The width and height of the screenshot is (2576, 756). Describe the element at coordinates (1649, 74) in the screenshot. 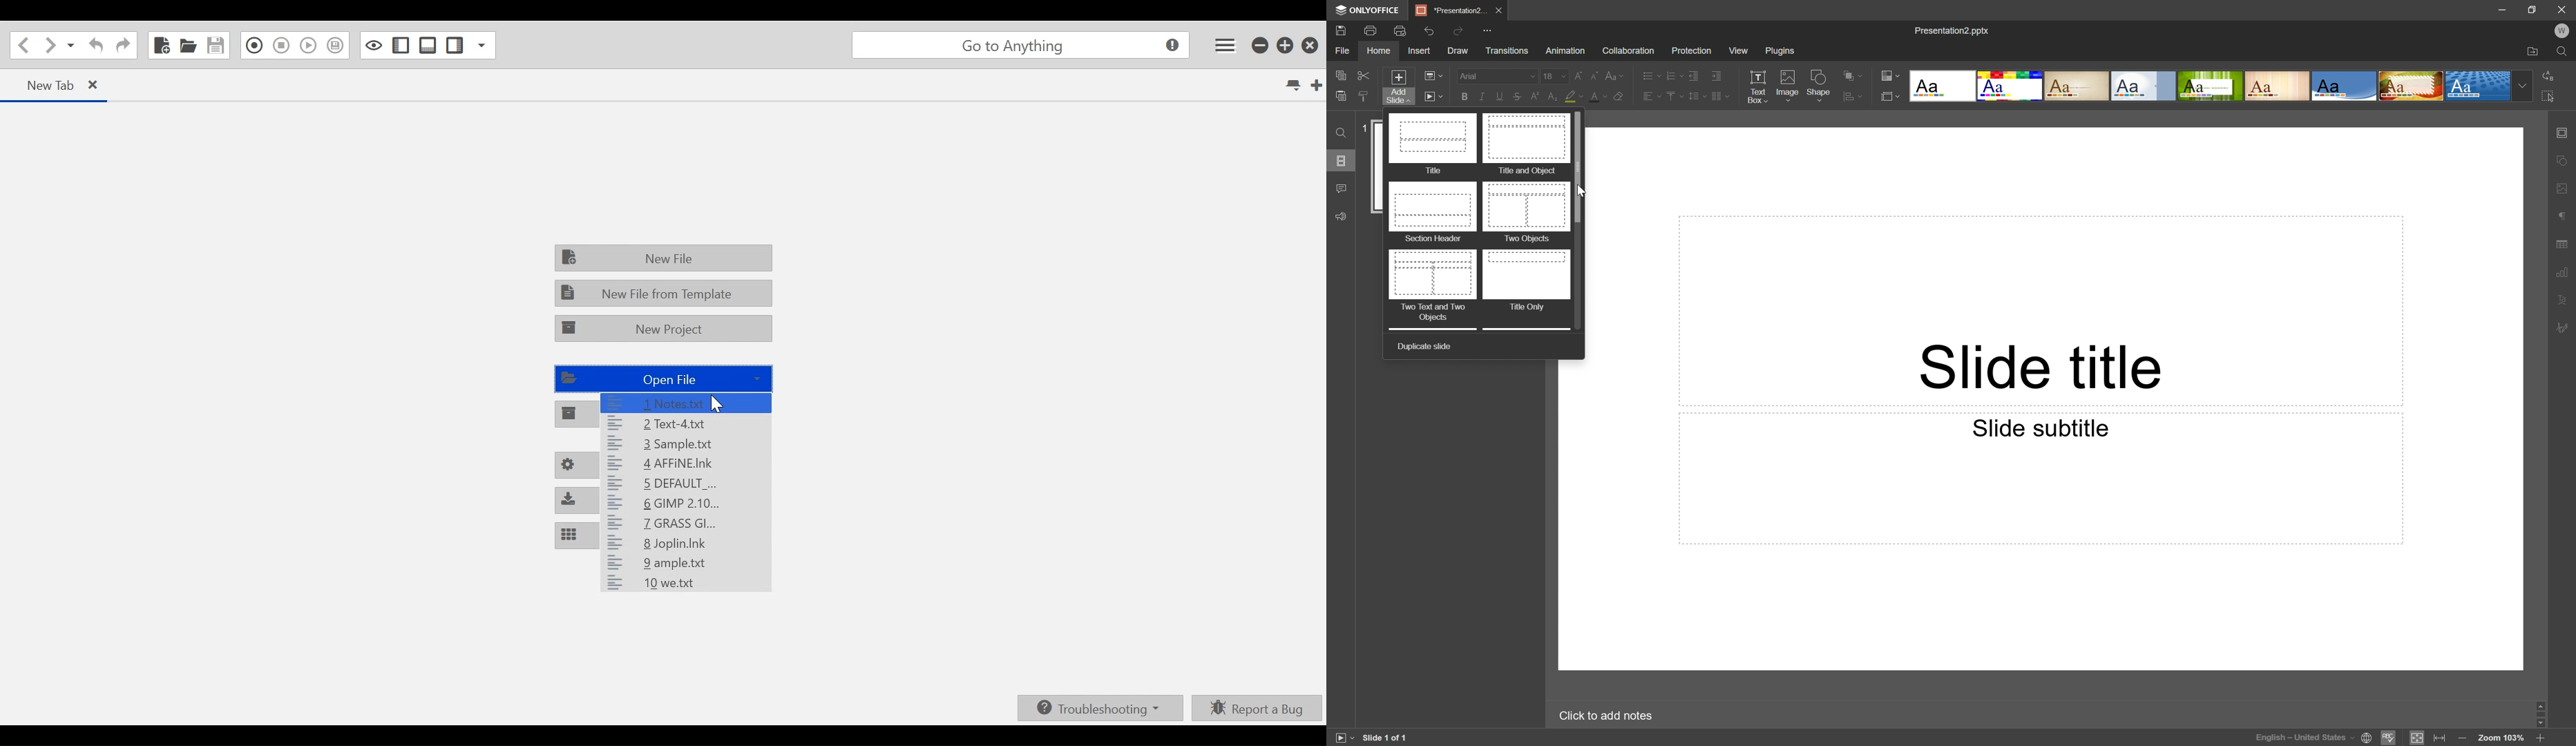

I see `Bullets` at that location.